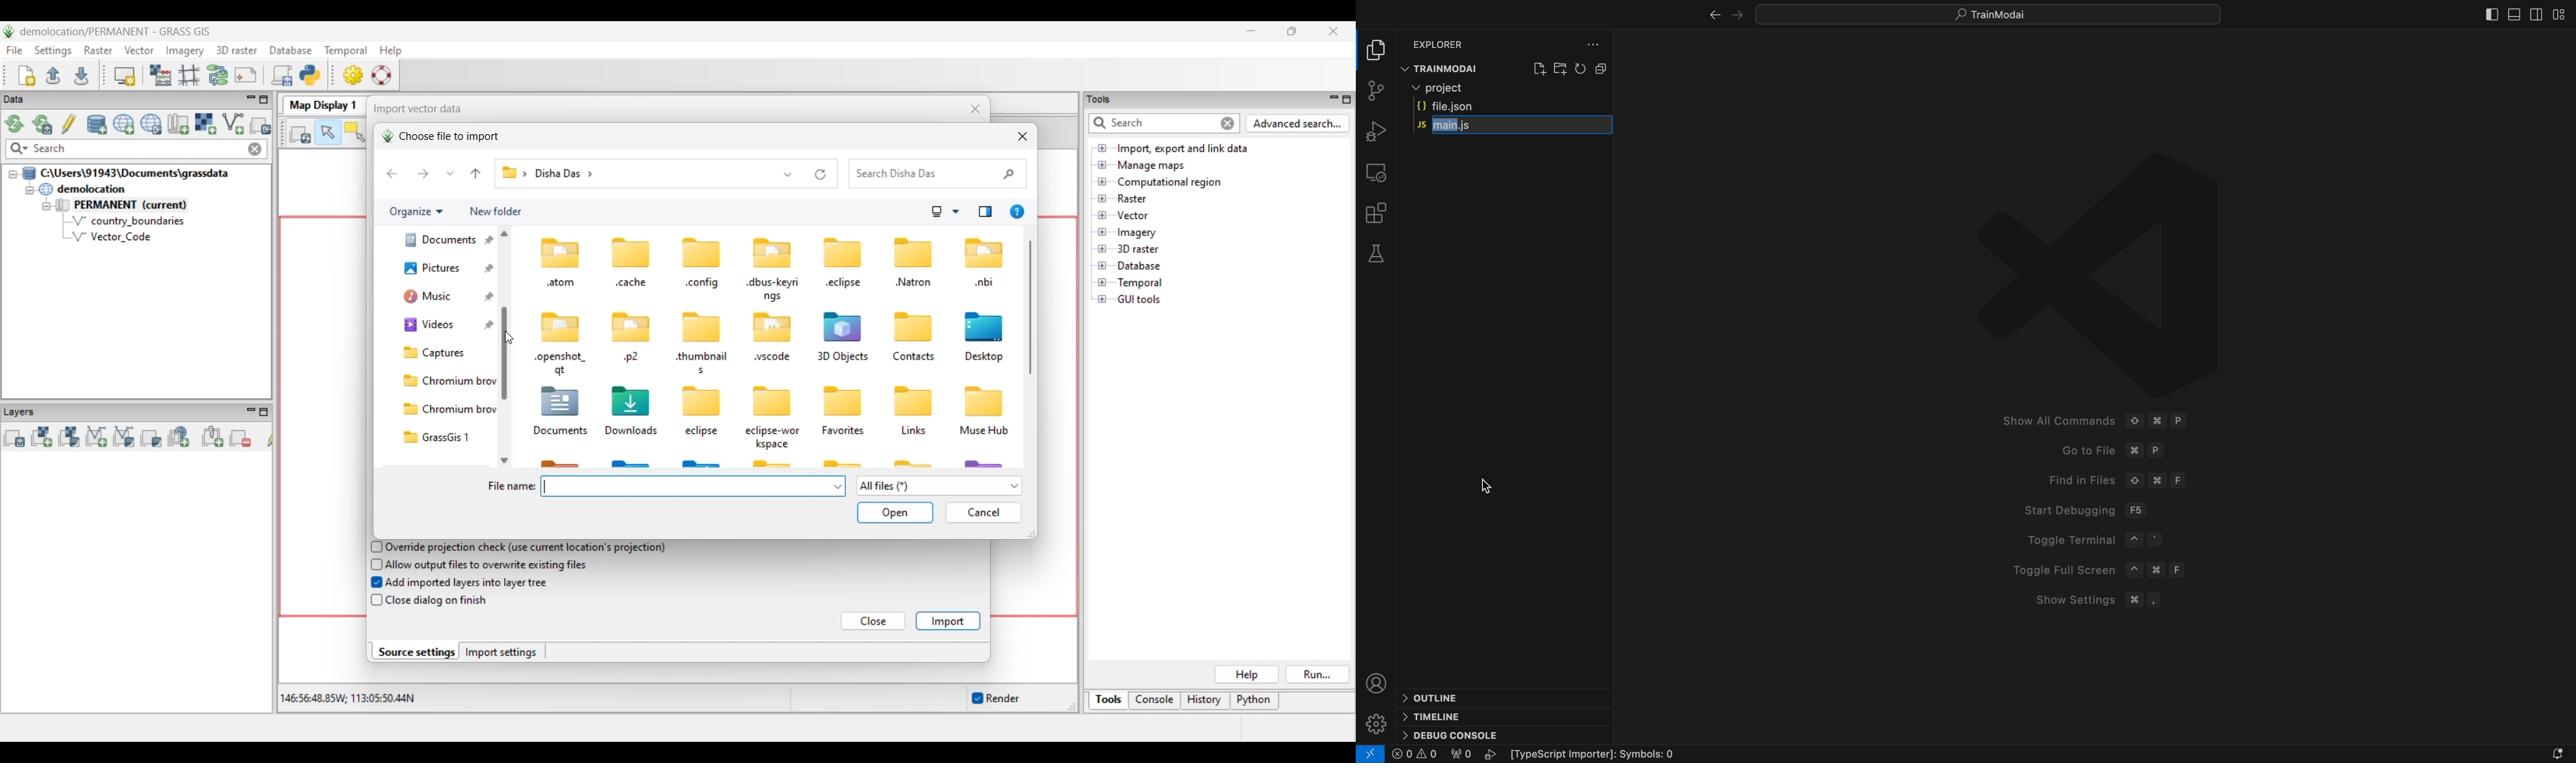  What do you see at coordinates (2513, 16) in the screenshot?
I see `sidebar bottom` at bounding box center [2513, 16].